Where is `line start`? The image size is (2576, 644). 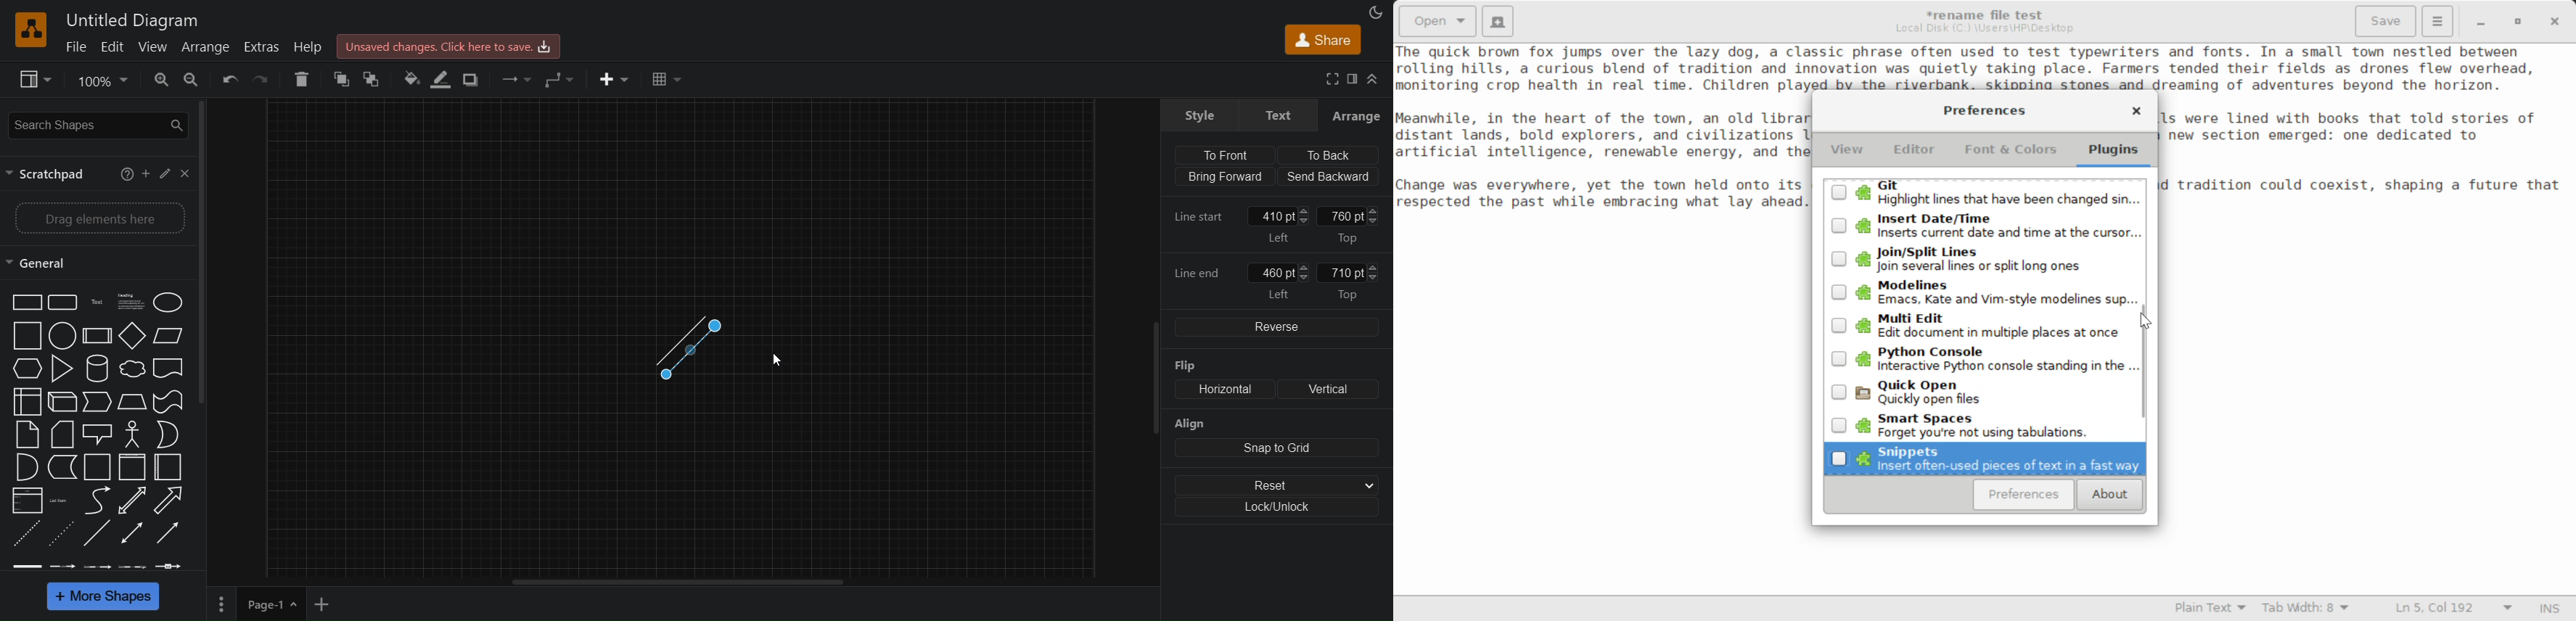 line start is located at coordinates (1204, 217).